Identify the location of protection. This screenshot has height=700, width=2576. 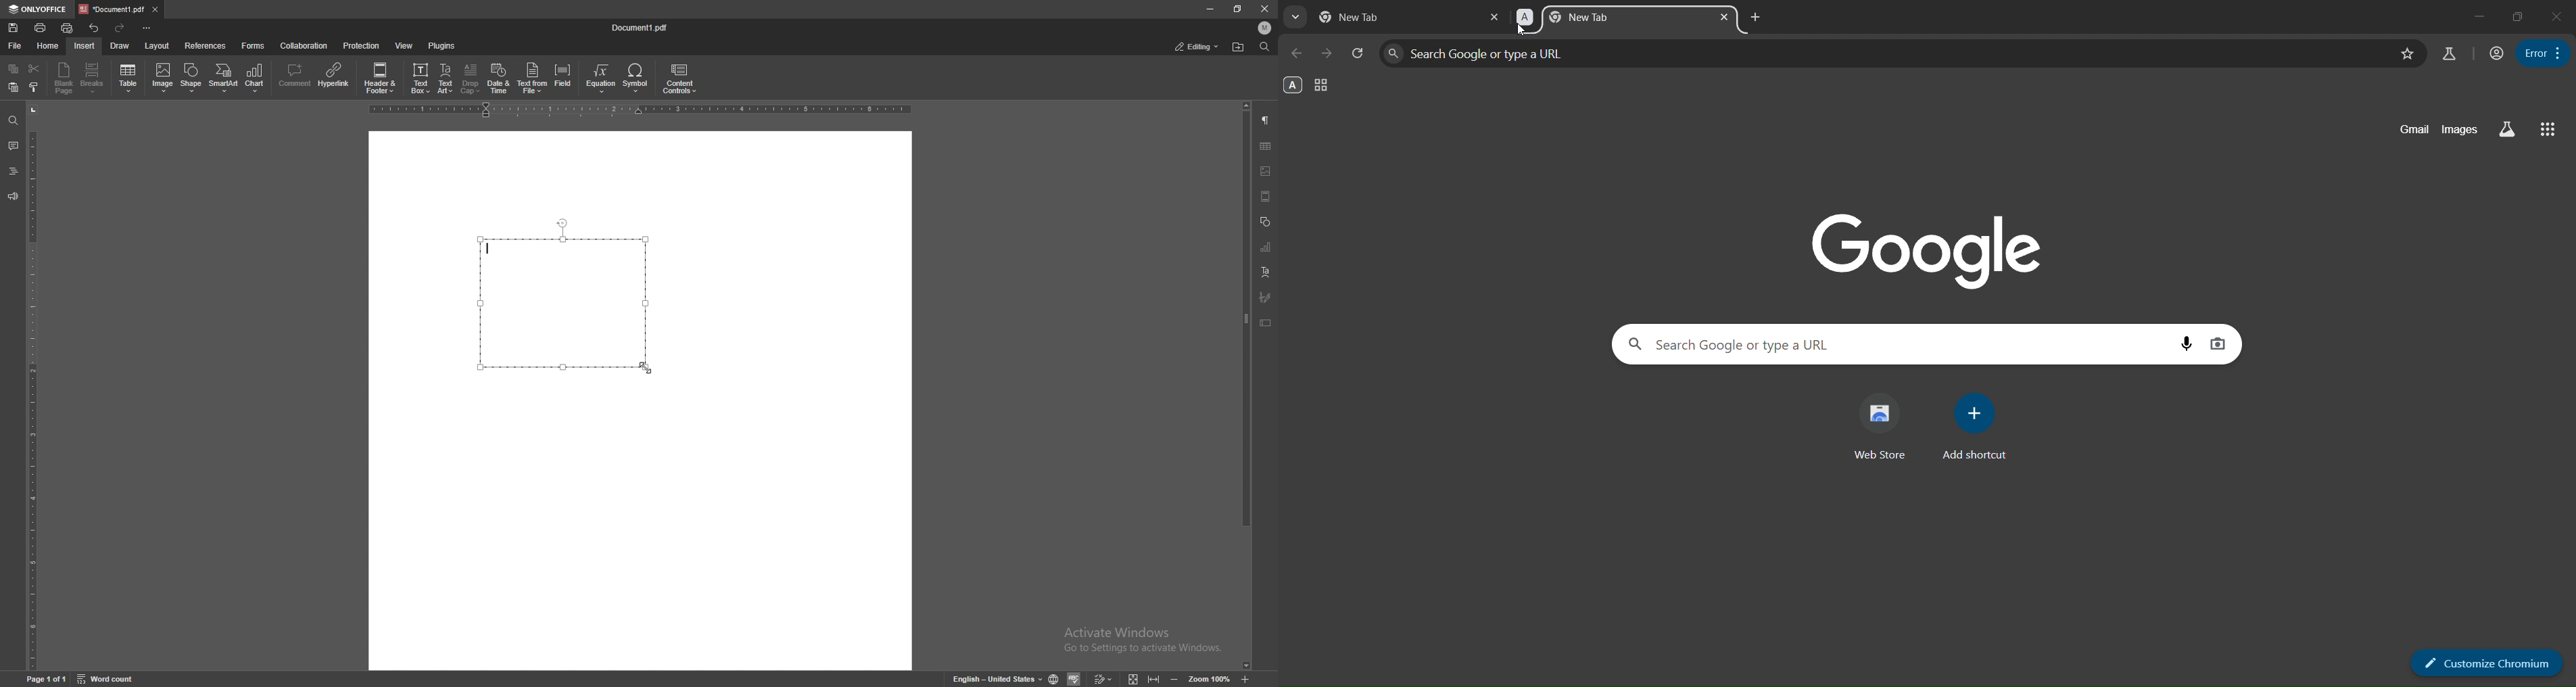
(361, 45).